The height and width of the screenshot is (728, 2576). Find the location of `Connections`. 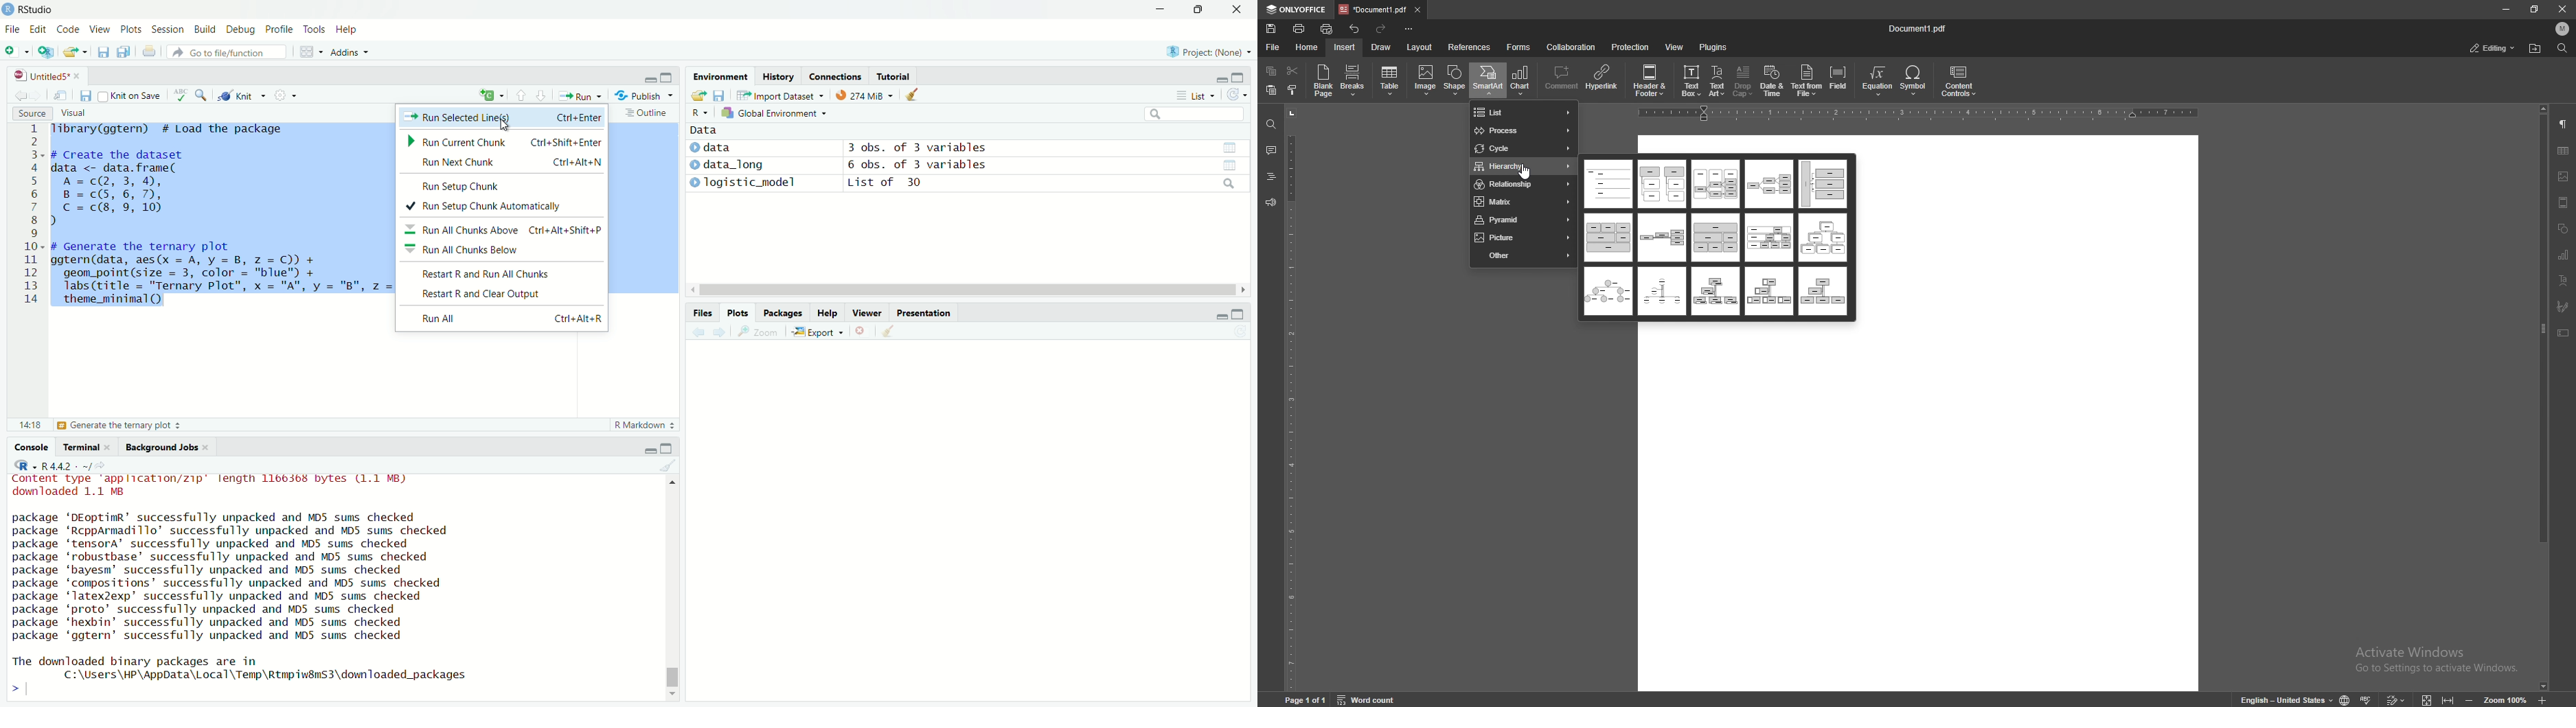

Connections is located at coordinates (835, 76).